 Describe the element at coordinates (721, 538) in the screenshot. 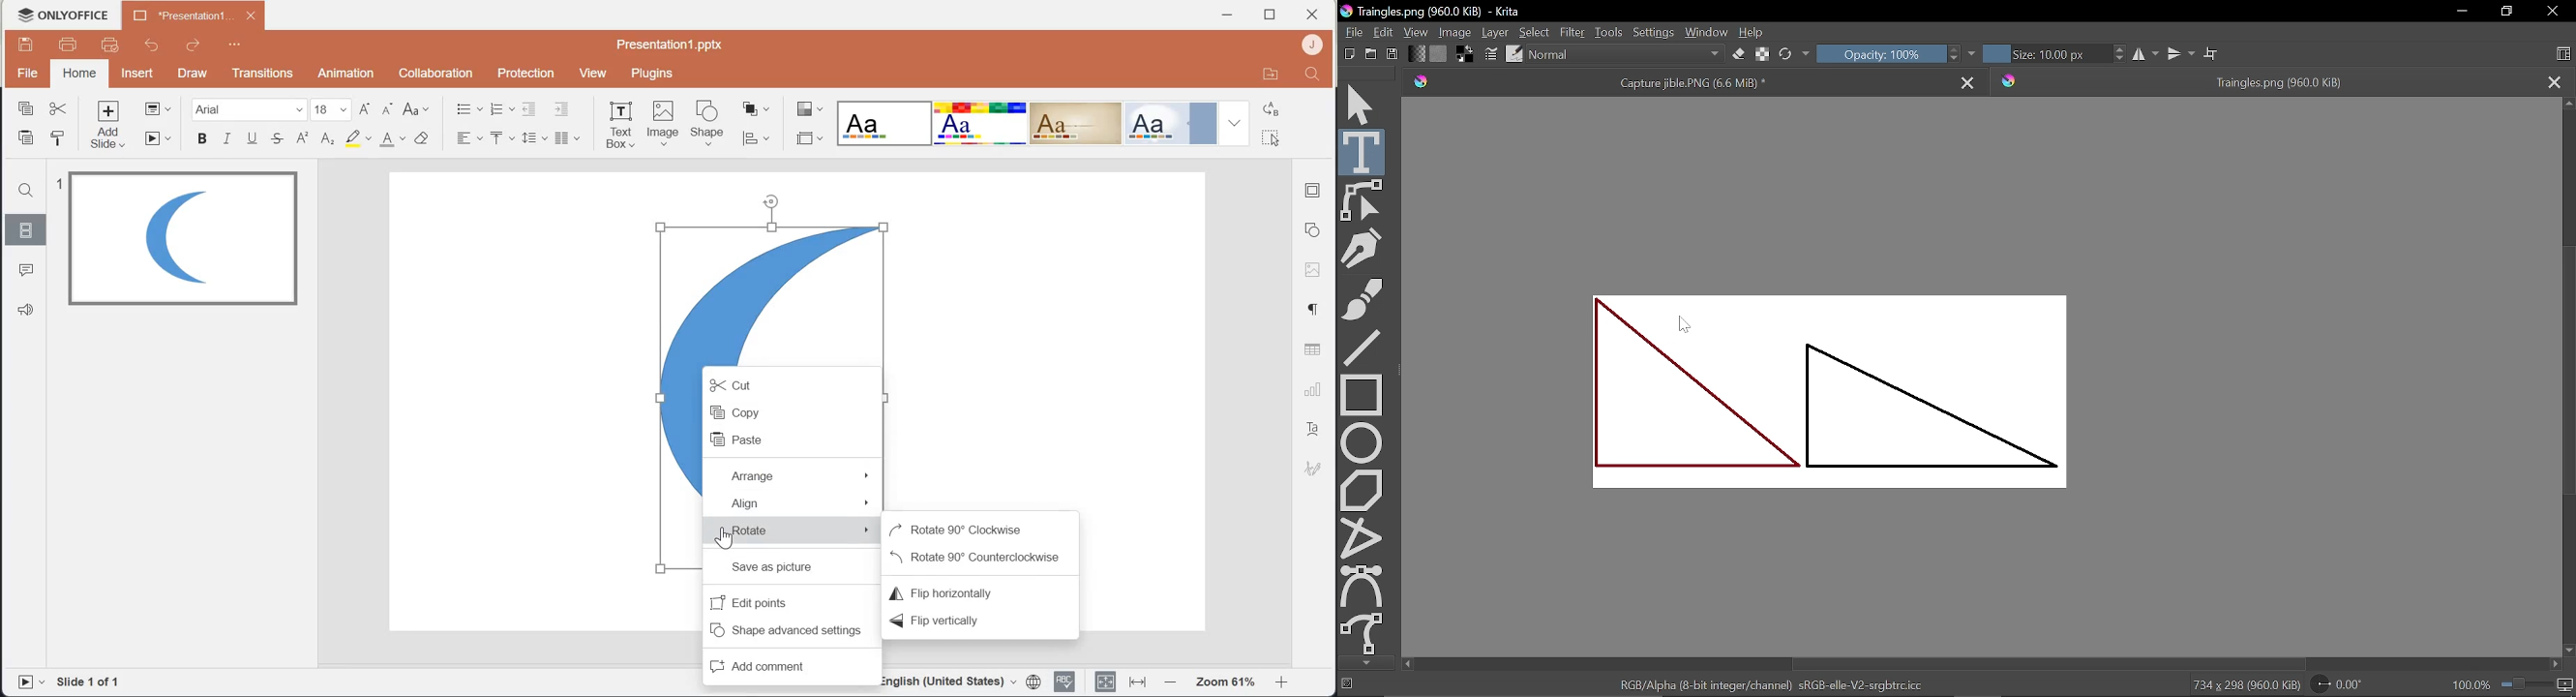

I see `Cursor` at that location.